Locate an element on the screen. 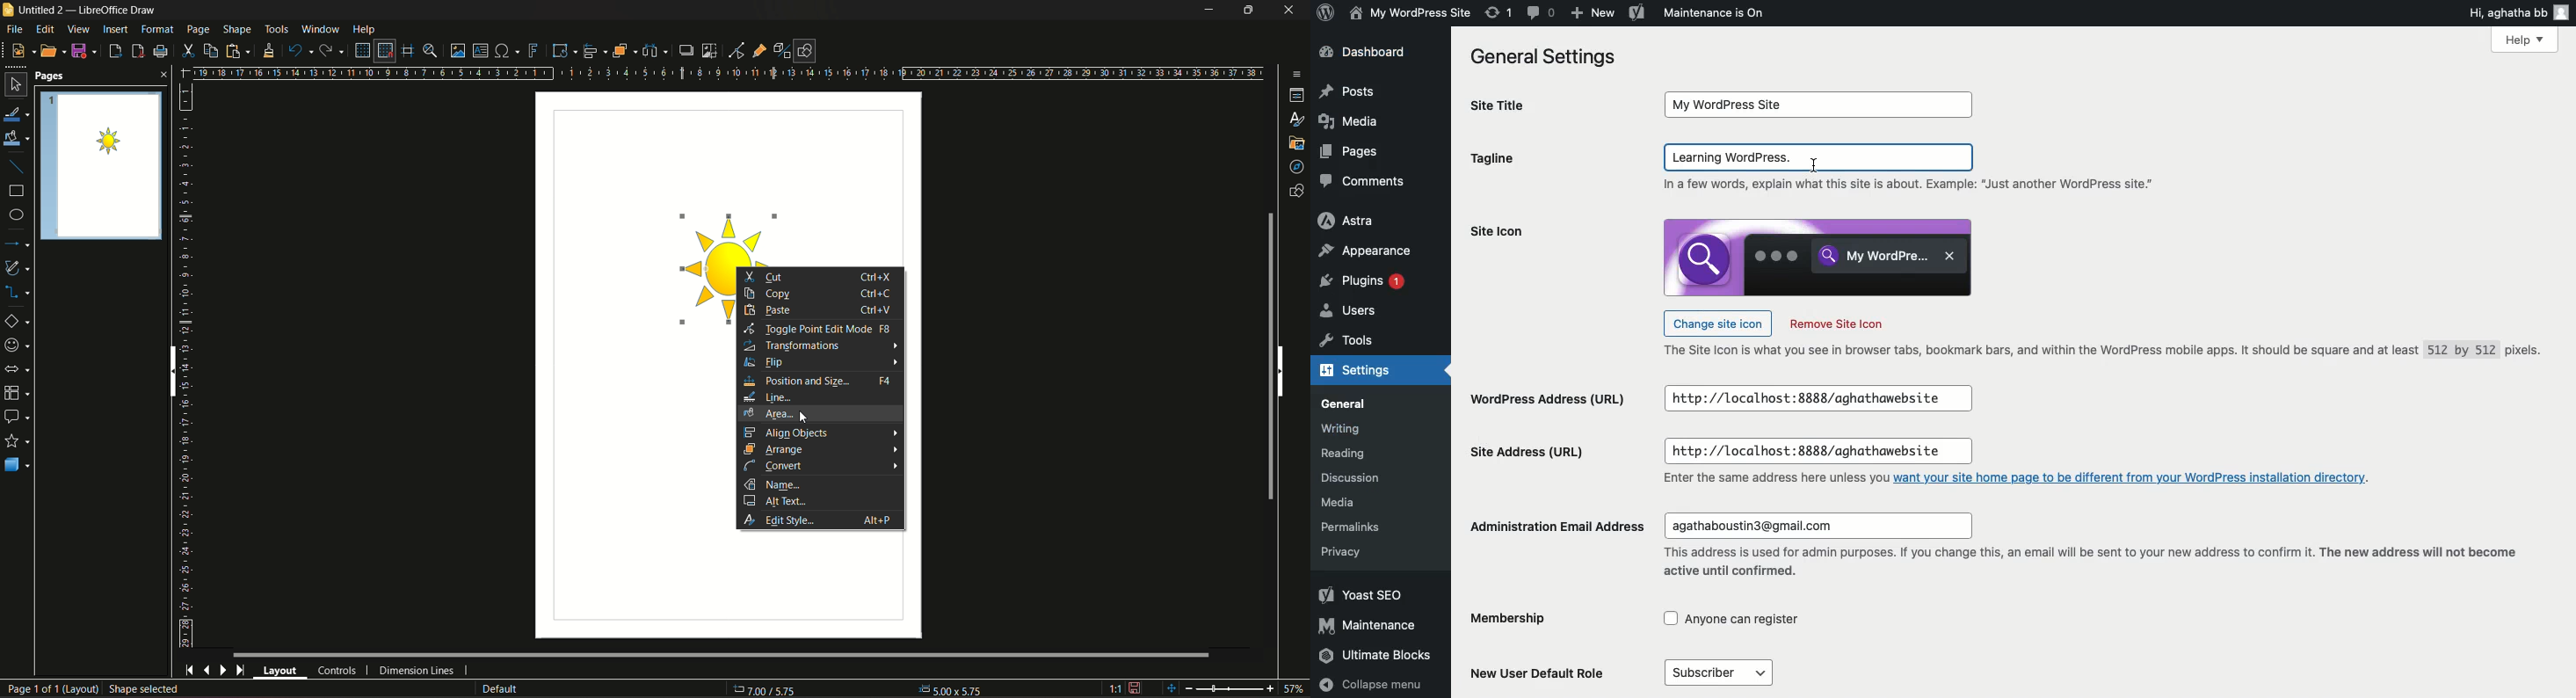 The height and width of the screenshot is (700, 2576). alt text is located at coordinates (779, 501).